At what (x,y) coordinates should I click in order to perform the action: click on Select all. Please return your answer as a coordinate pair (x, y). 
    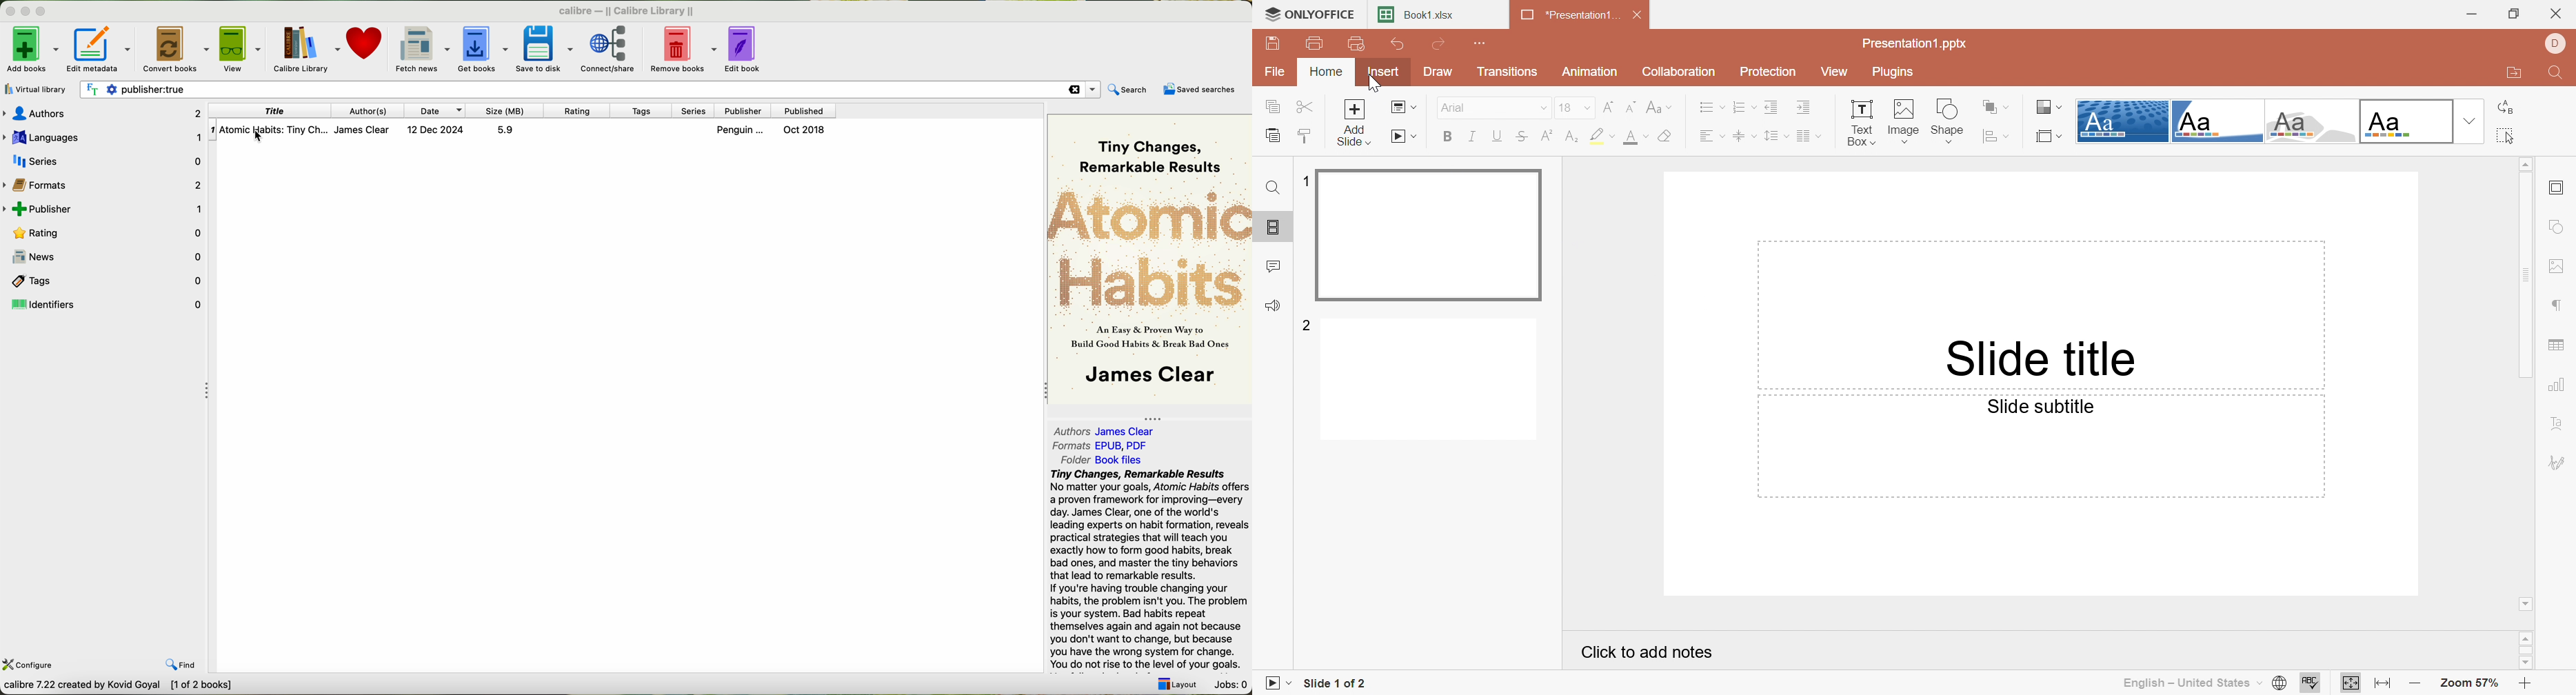
    Looking at the image, I should click on (2506, 134).